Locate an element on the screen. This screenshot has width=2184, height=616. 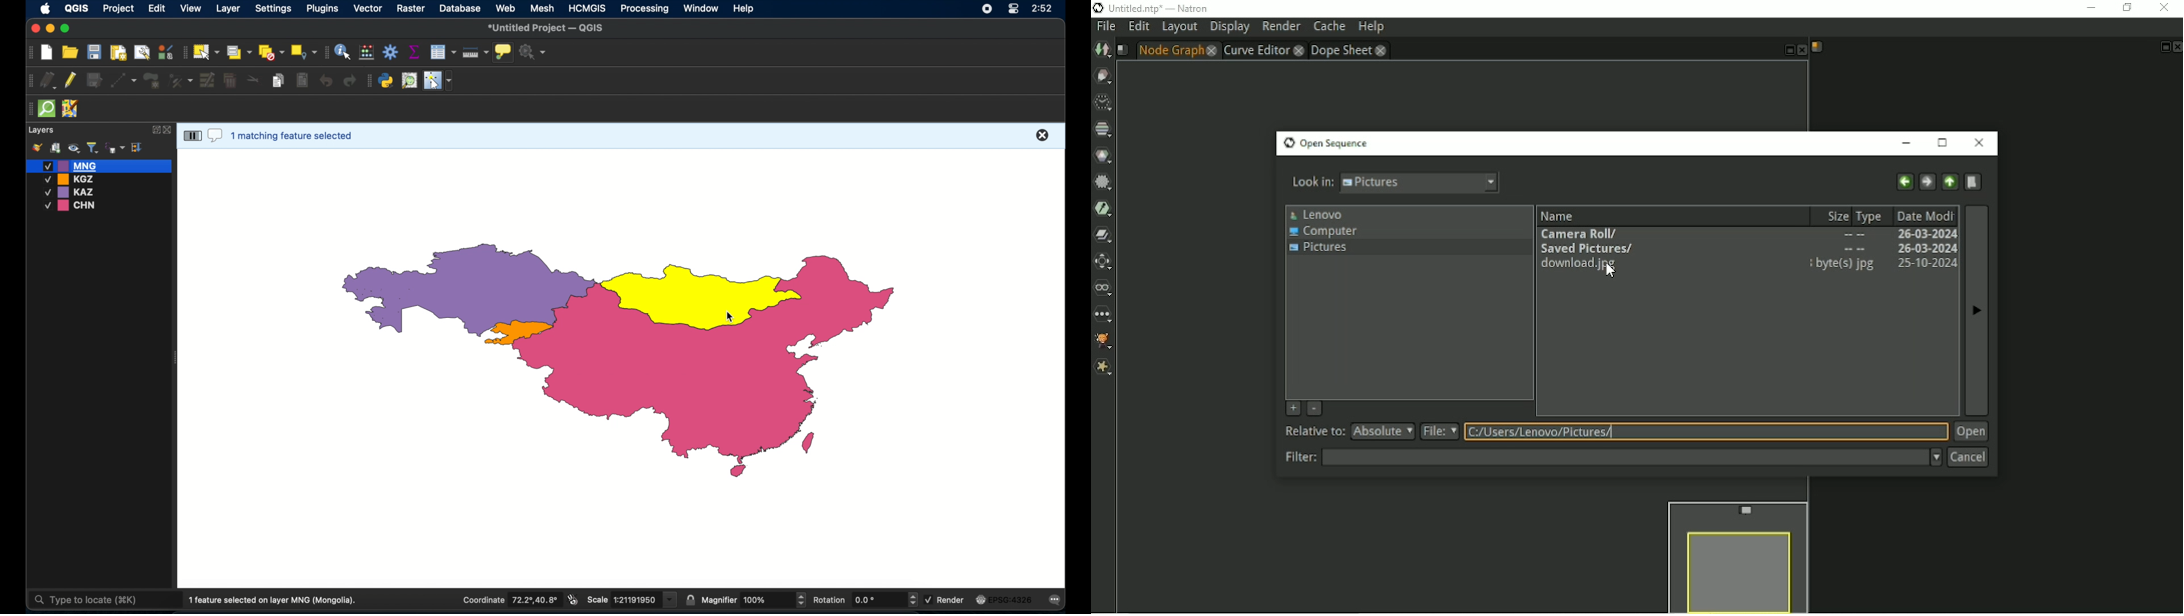
lock scale is located at coordinates (691, 600).